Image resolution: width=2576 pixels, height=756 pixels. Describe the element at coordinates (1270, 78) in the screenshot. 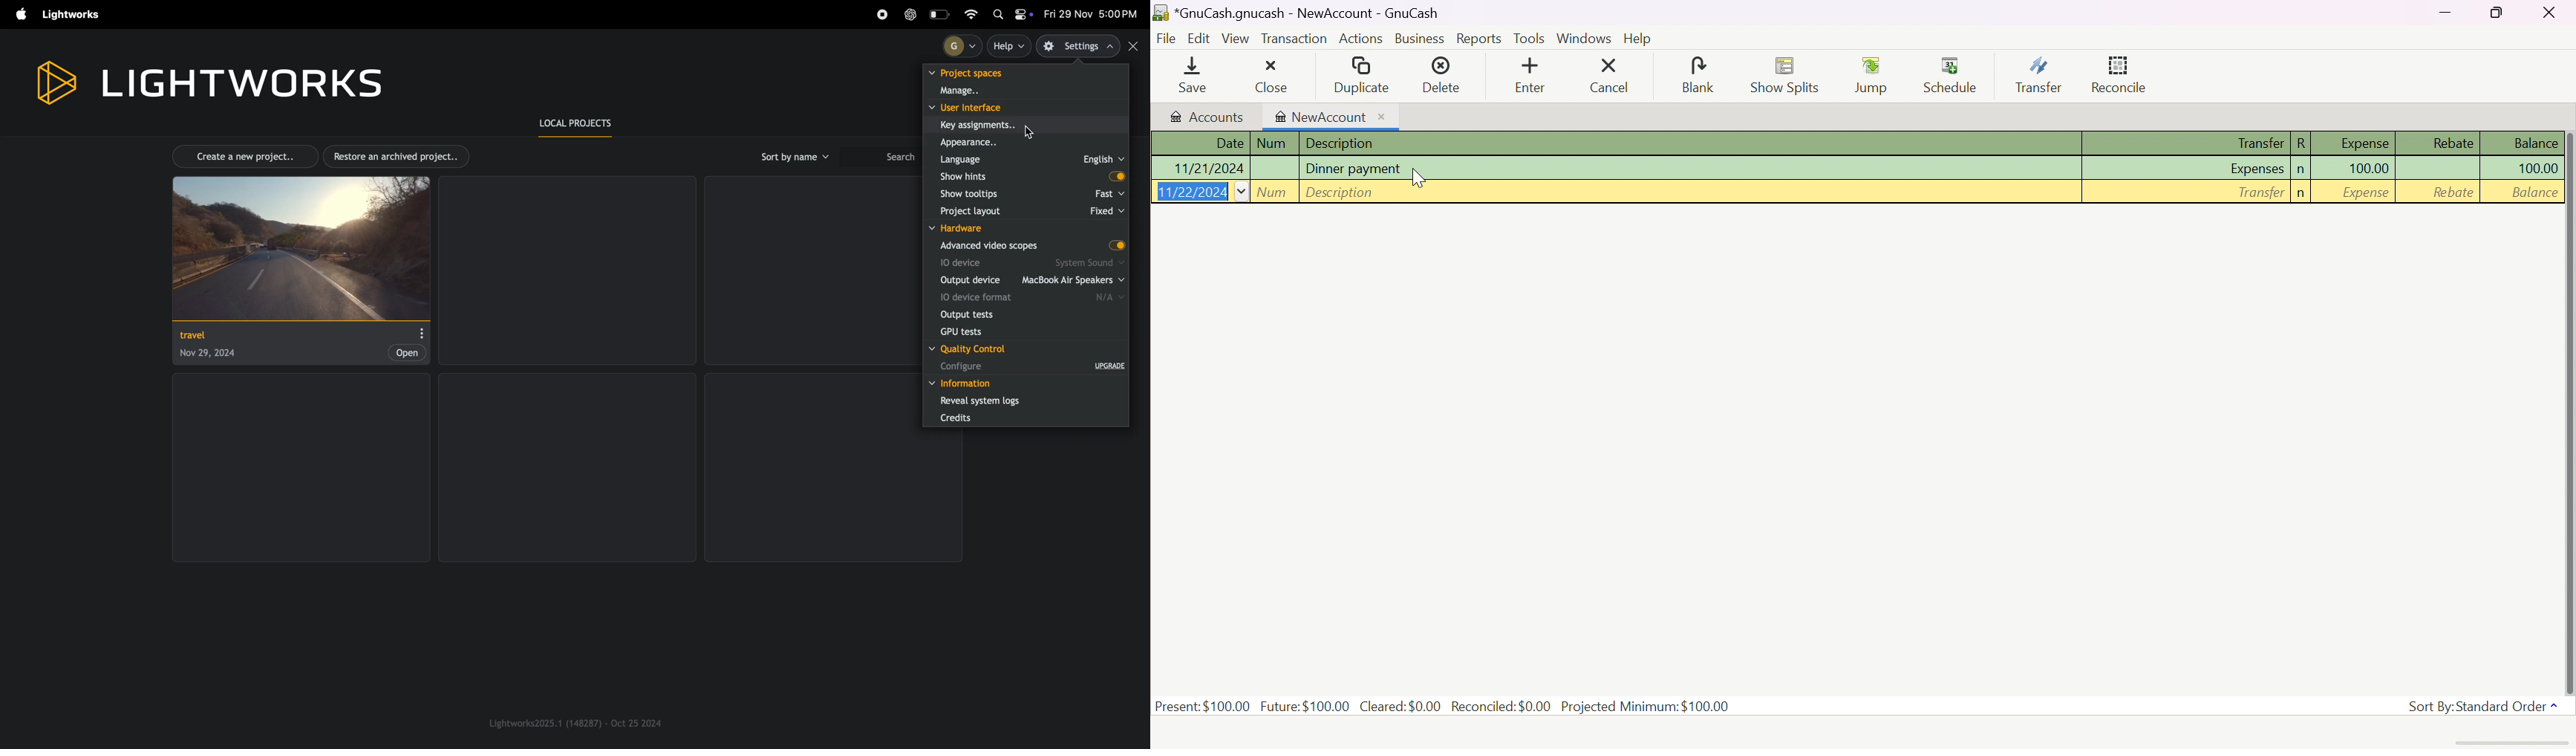

I see `Close` at that location.